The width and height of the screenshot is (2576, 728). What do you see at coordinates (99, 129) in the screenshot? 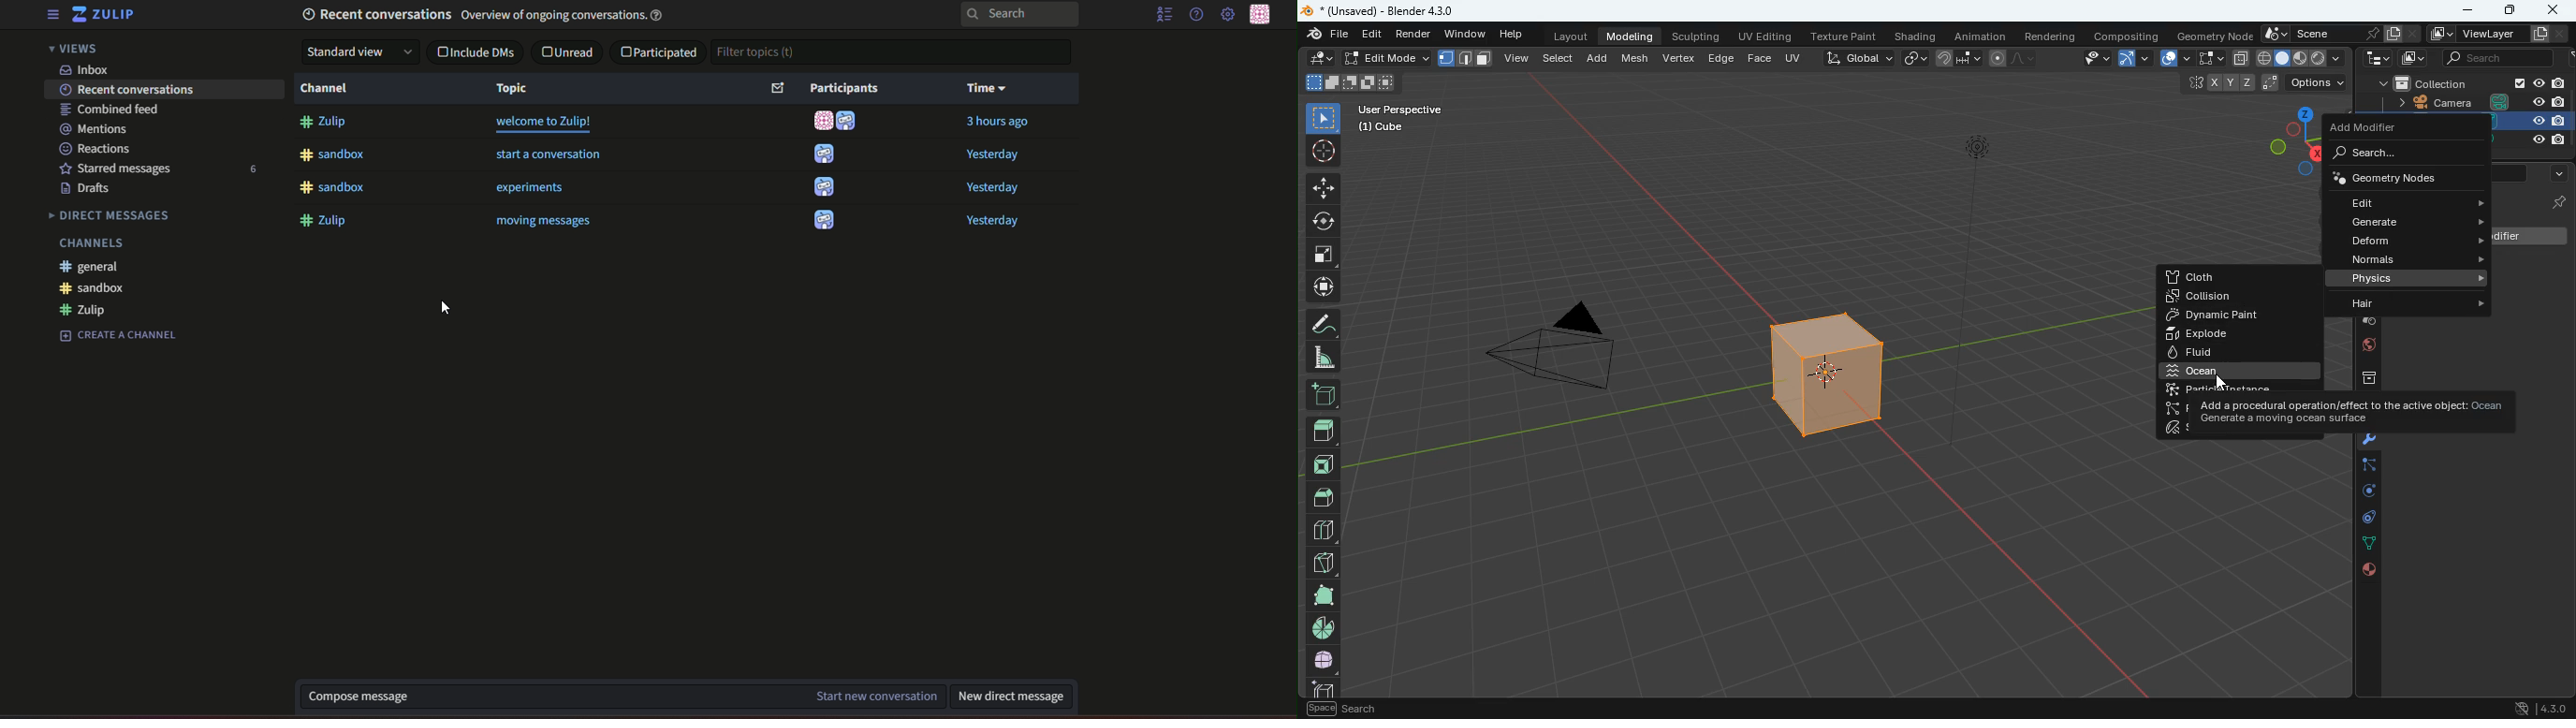
I see `mentions` at bounding box center [99, 129].